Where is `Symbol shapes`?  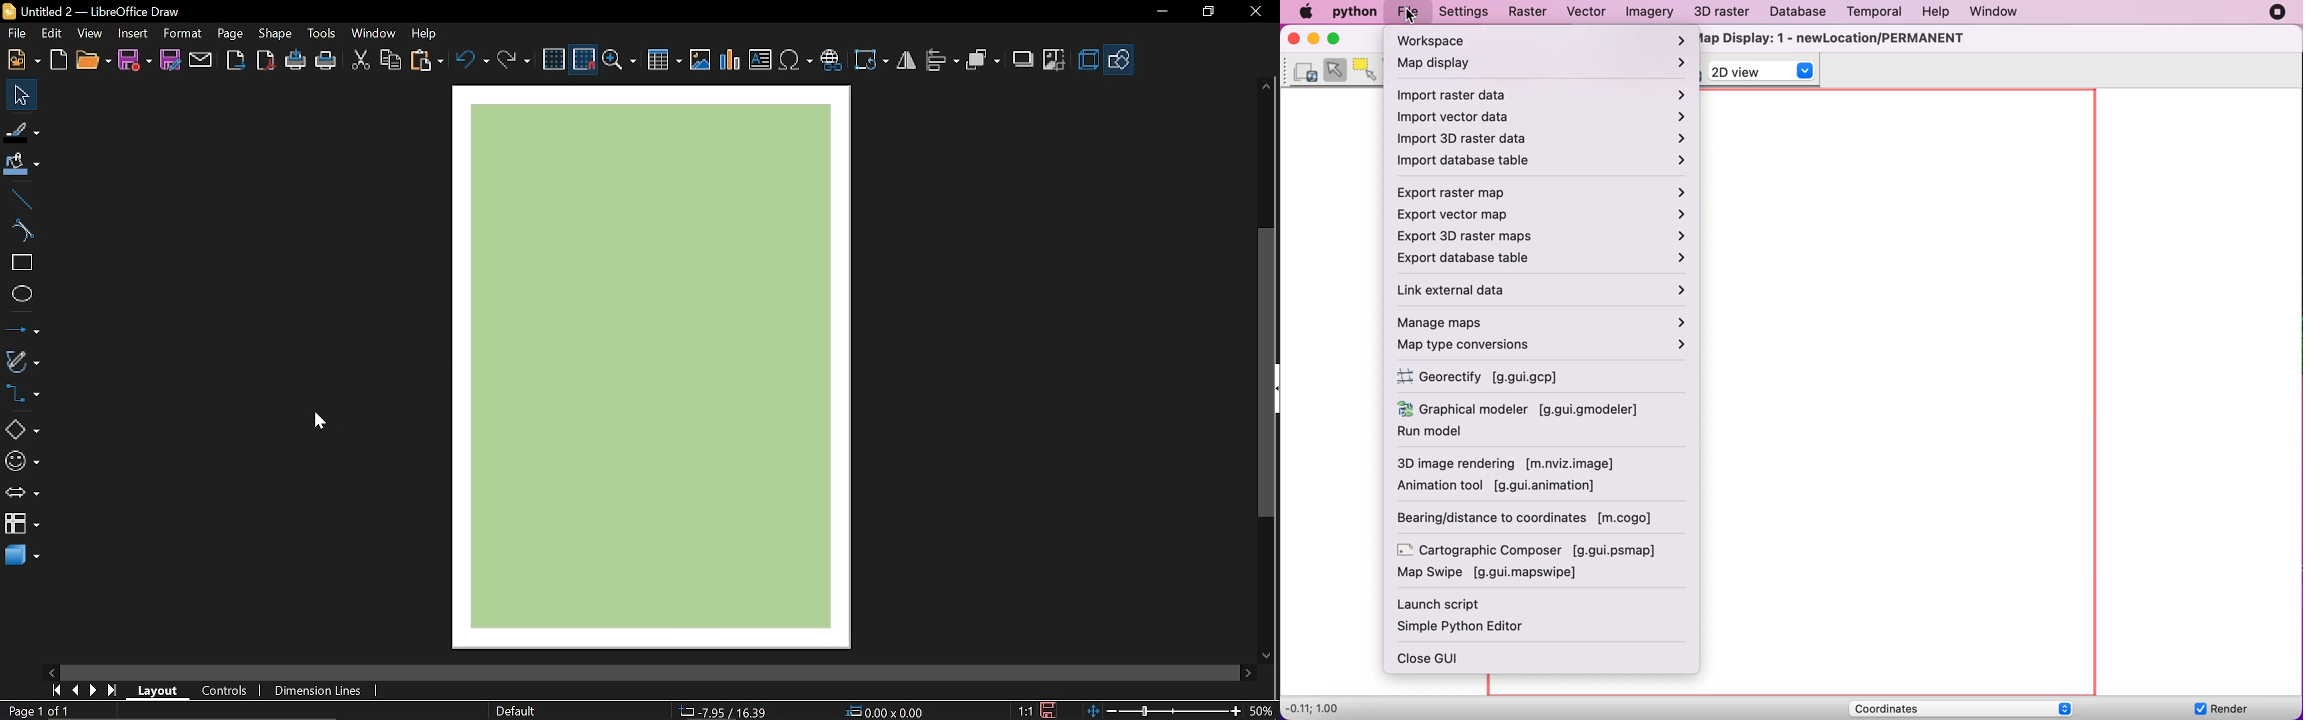
Symbol shapes is located at coordinates (22, 462).